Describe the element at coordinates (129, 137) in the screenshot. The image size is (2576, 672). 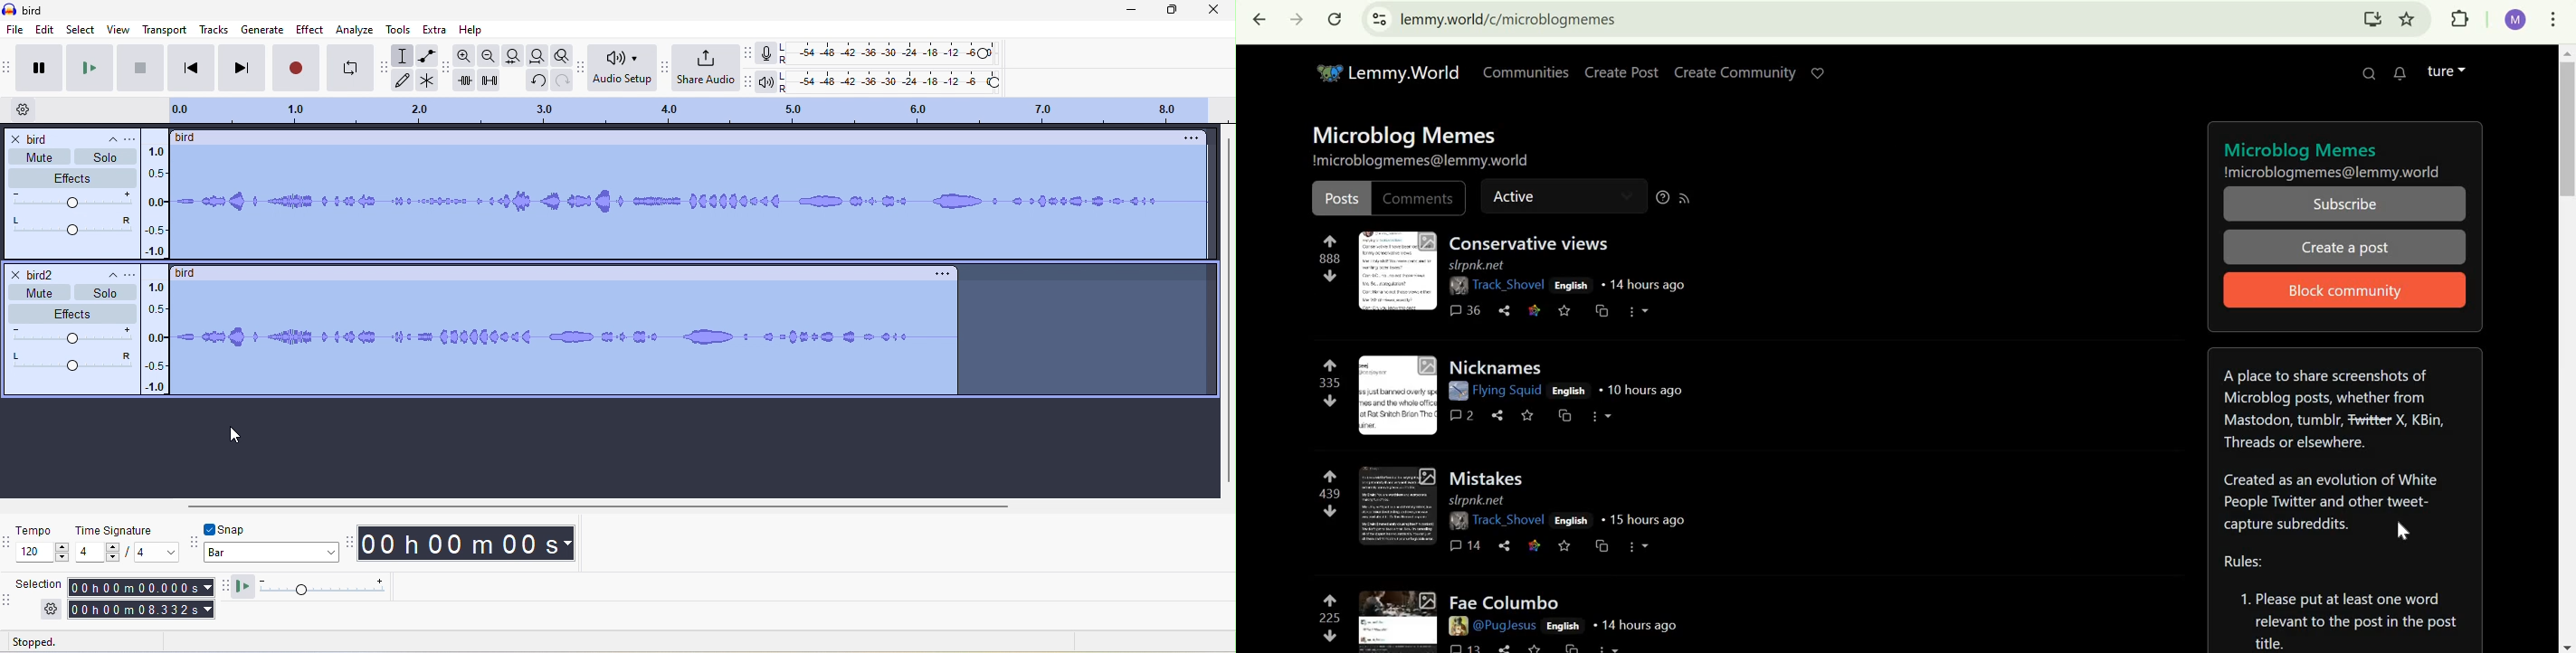
I see `open menu` at that location.